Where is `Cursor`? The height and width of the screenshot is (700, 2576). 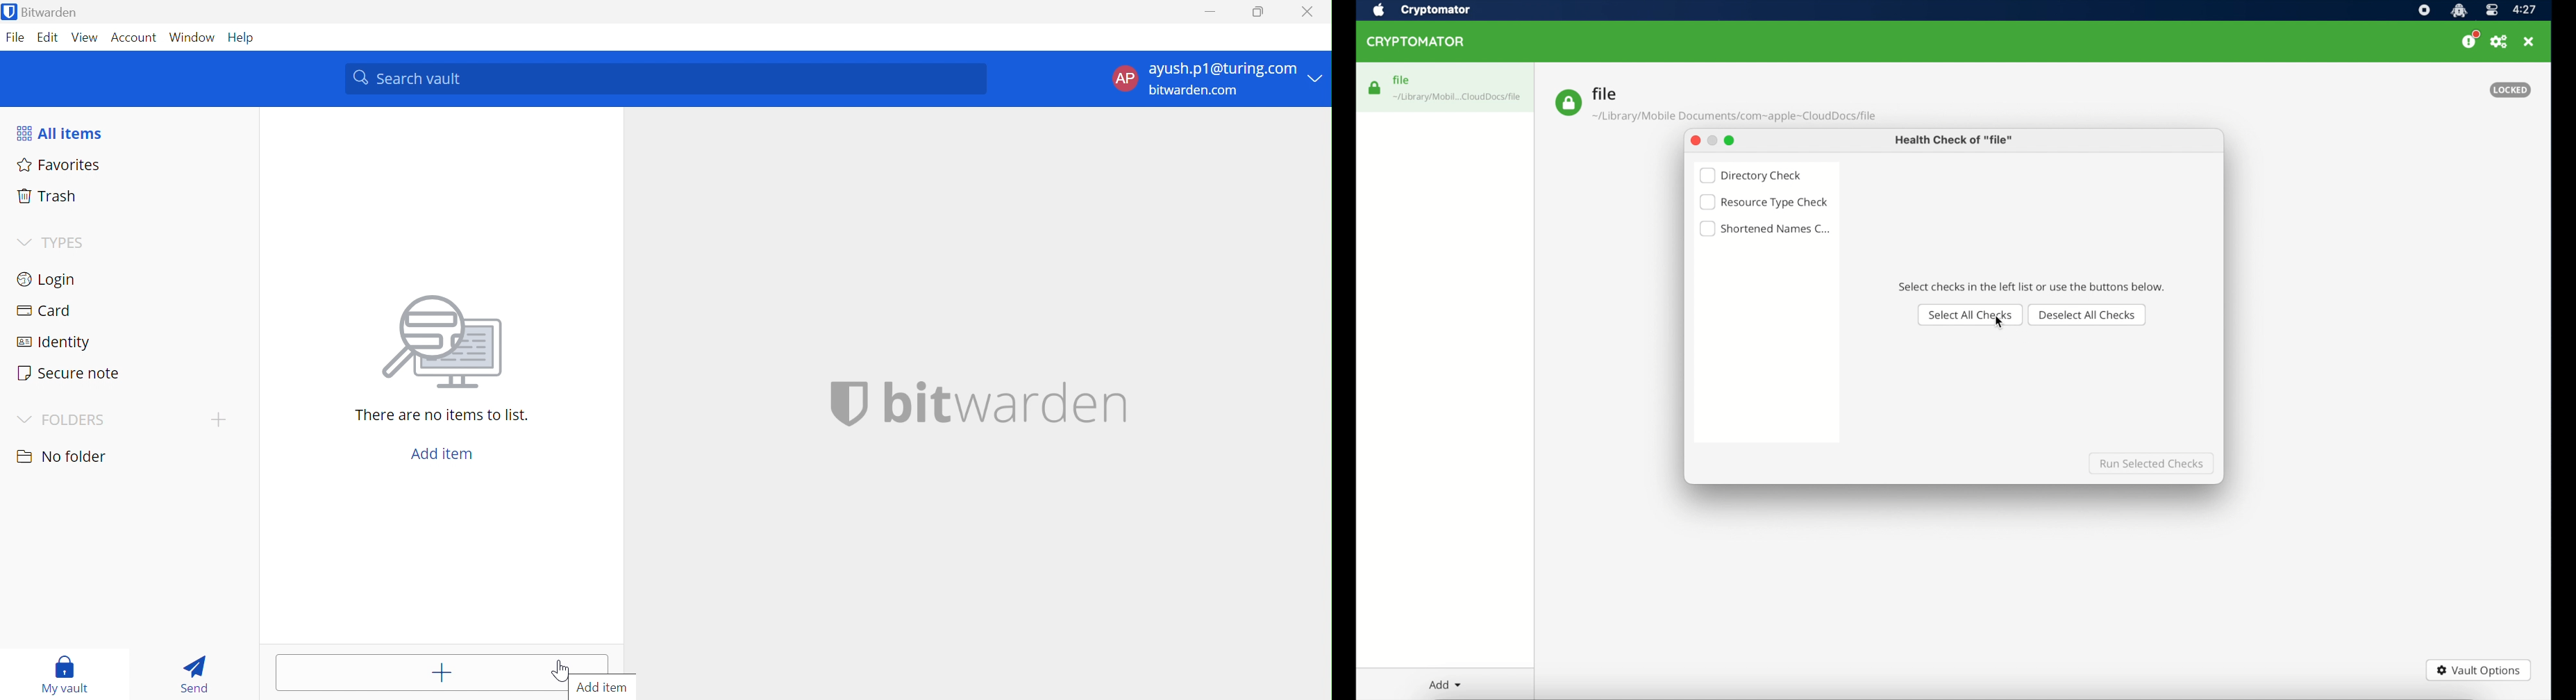 Cursor is located at coordinates (560, 671).